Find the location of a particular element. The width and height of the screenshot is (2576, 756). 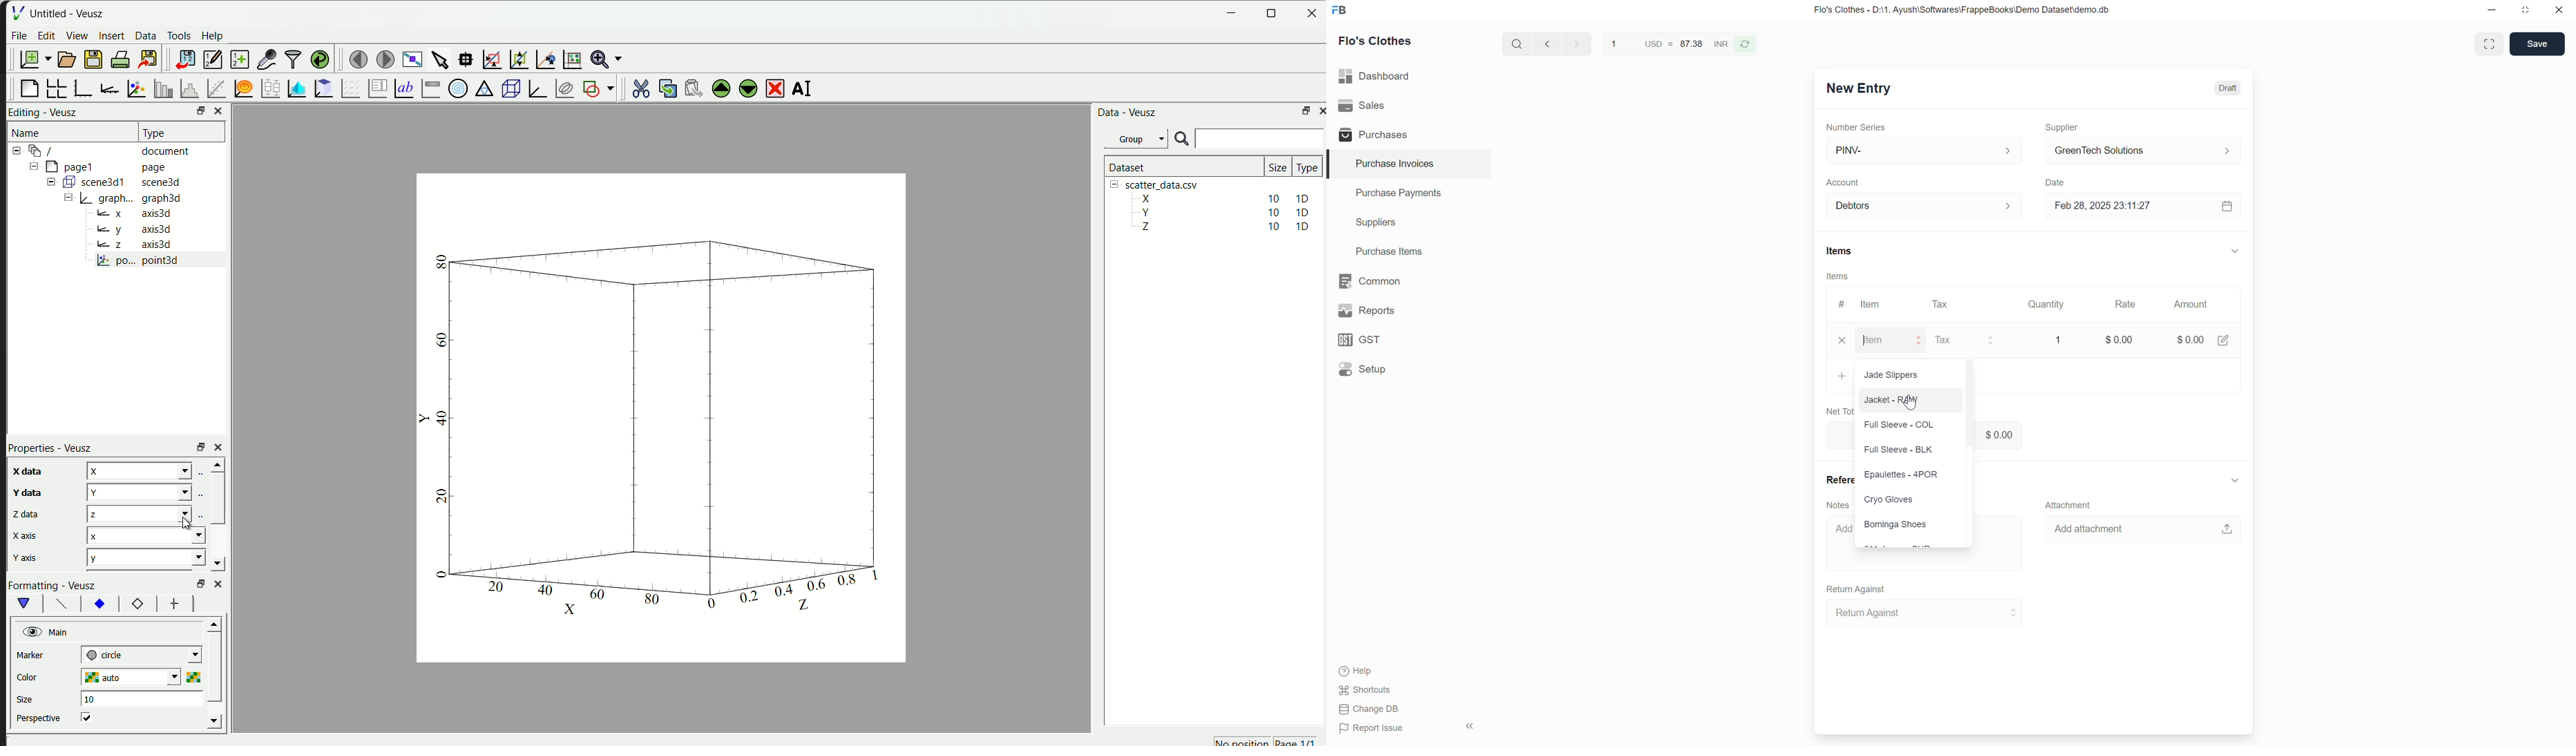

Frappe Books logo is located at coordinates (1339, 10).